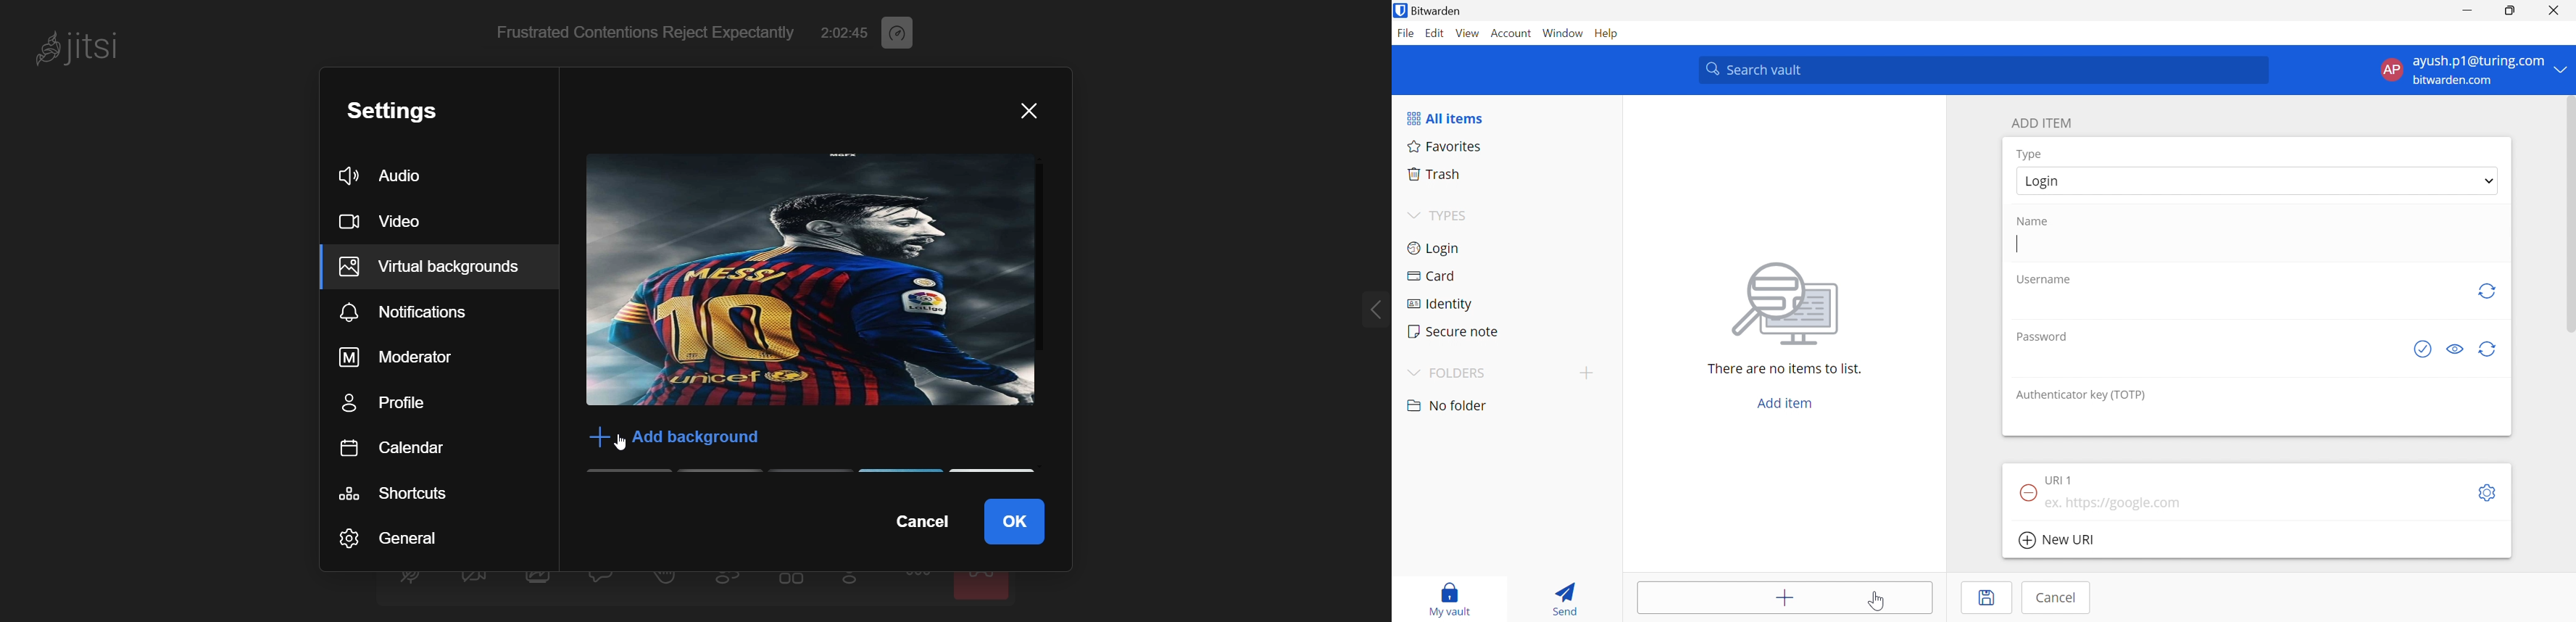 This screenshot has height=644, width=2576. Describe the element at coordinates (2479, 62) in the screenshot. I see `ayush.p1@turing.com` at that location.